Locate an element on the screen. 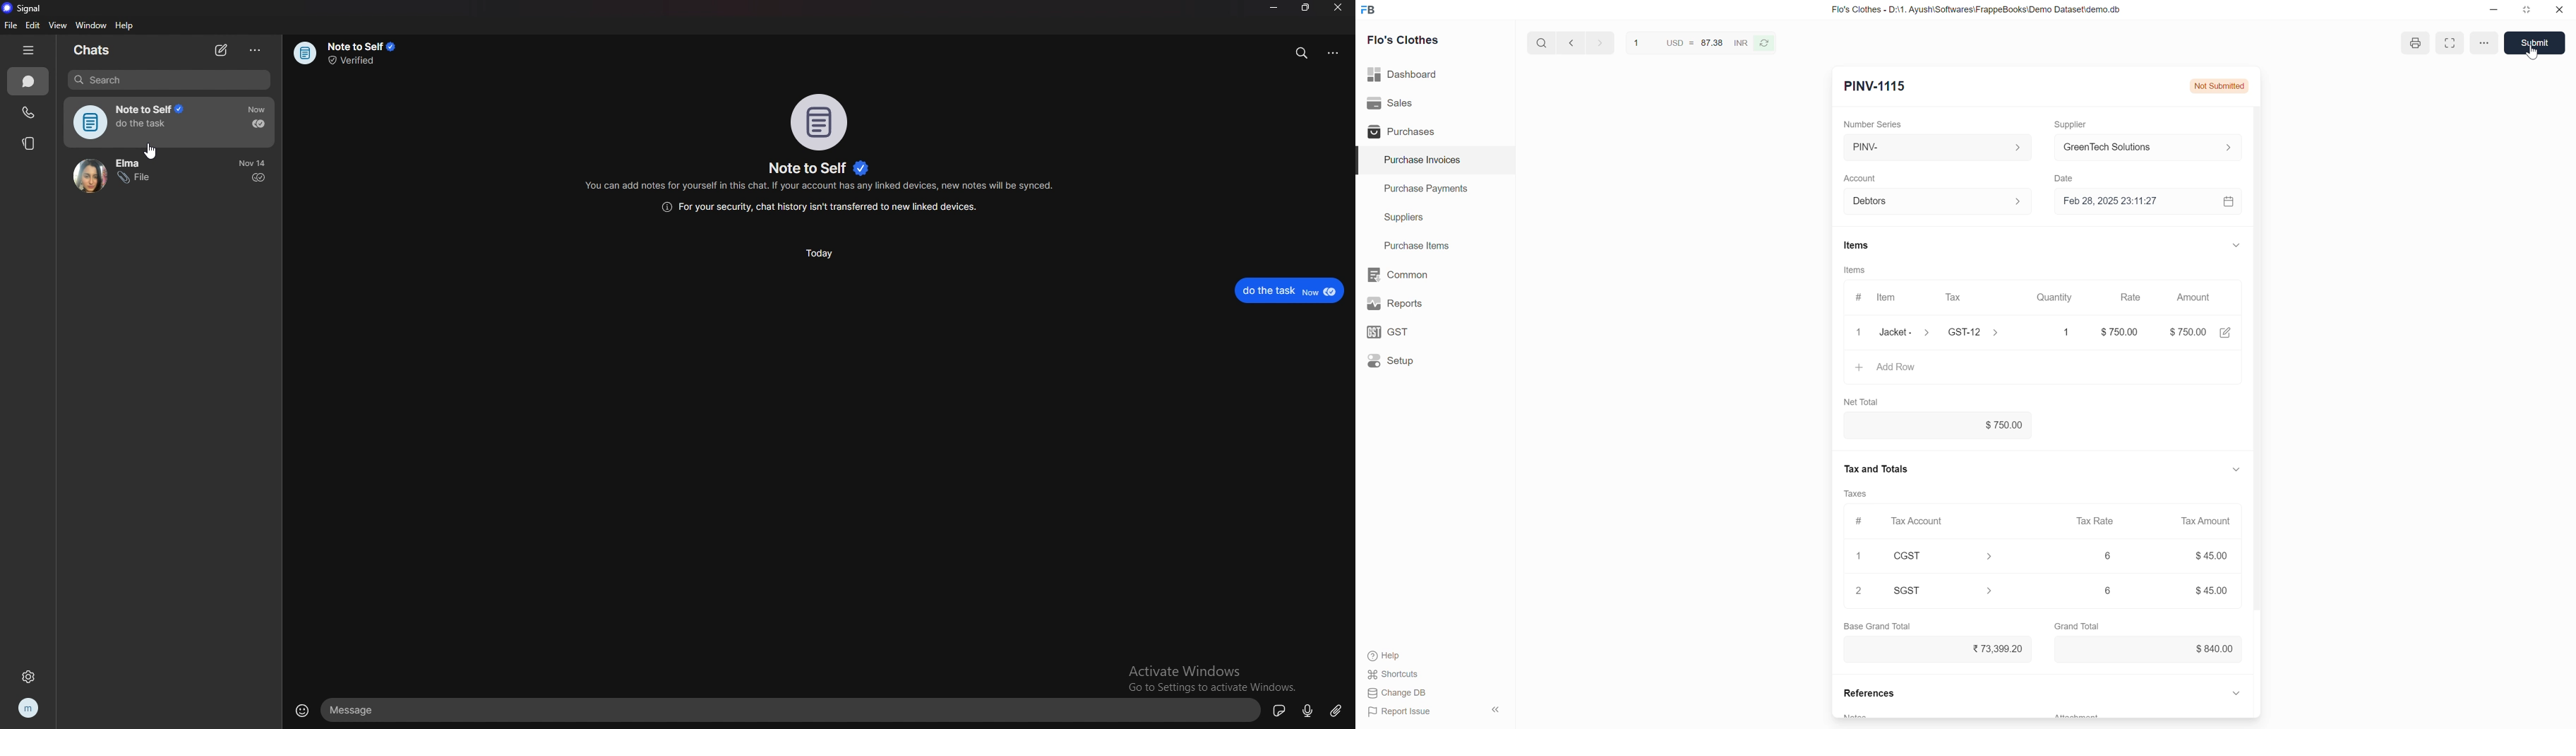  Account is located at coordinates (1860, 178).